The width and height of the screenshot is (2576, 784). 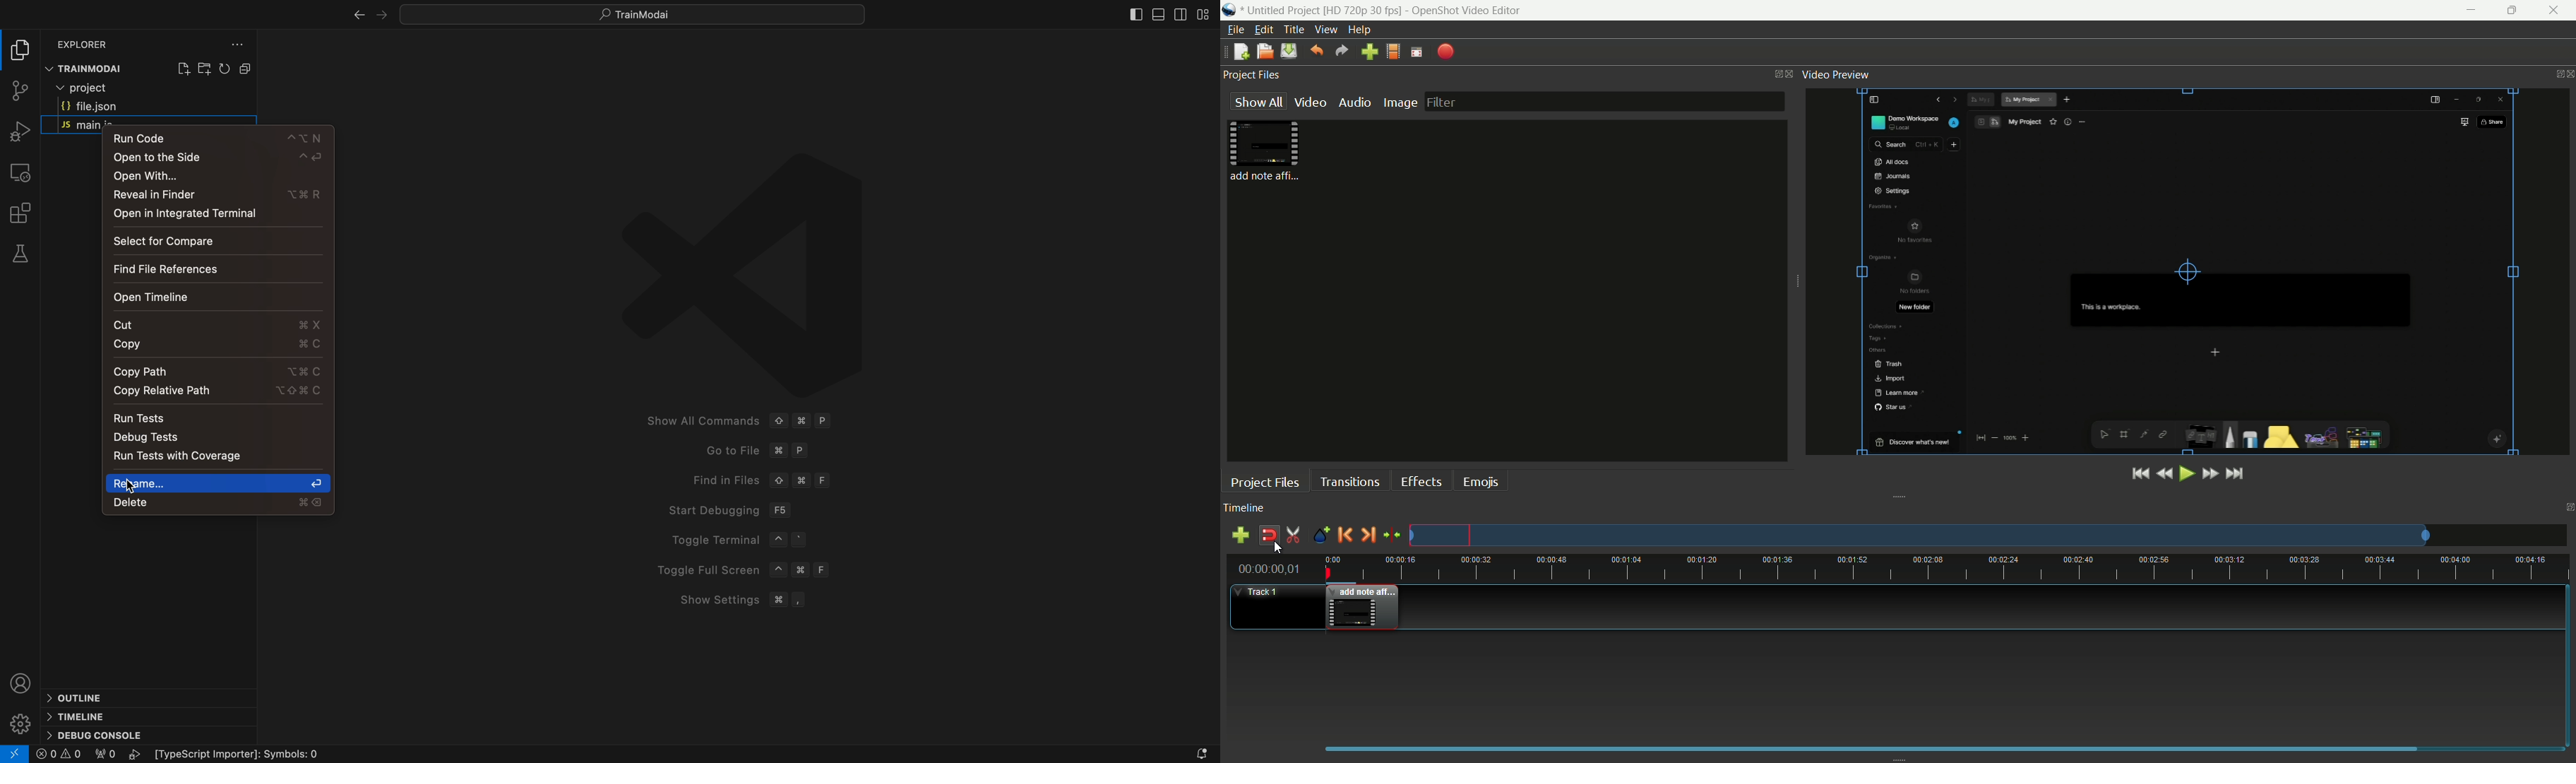 What do you see at coordinates (96, 733) in the screenshot?
I see `debug console` at bounding box center [96, 733].